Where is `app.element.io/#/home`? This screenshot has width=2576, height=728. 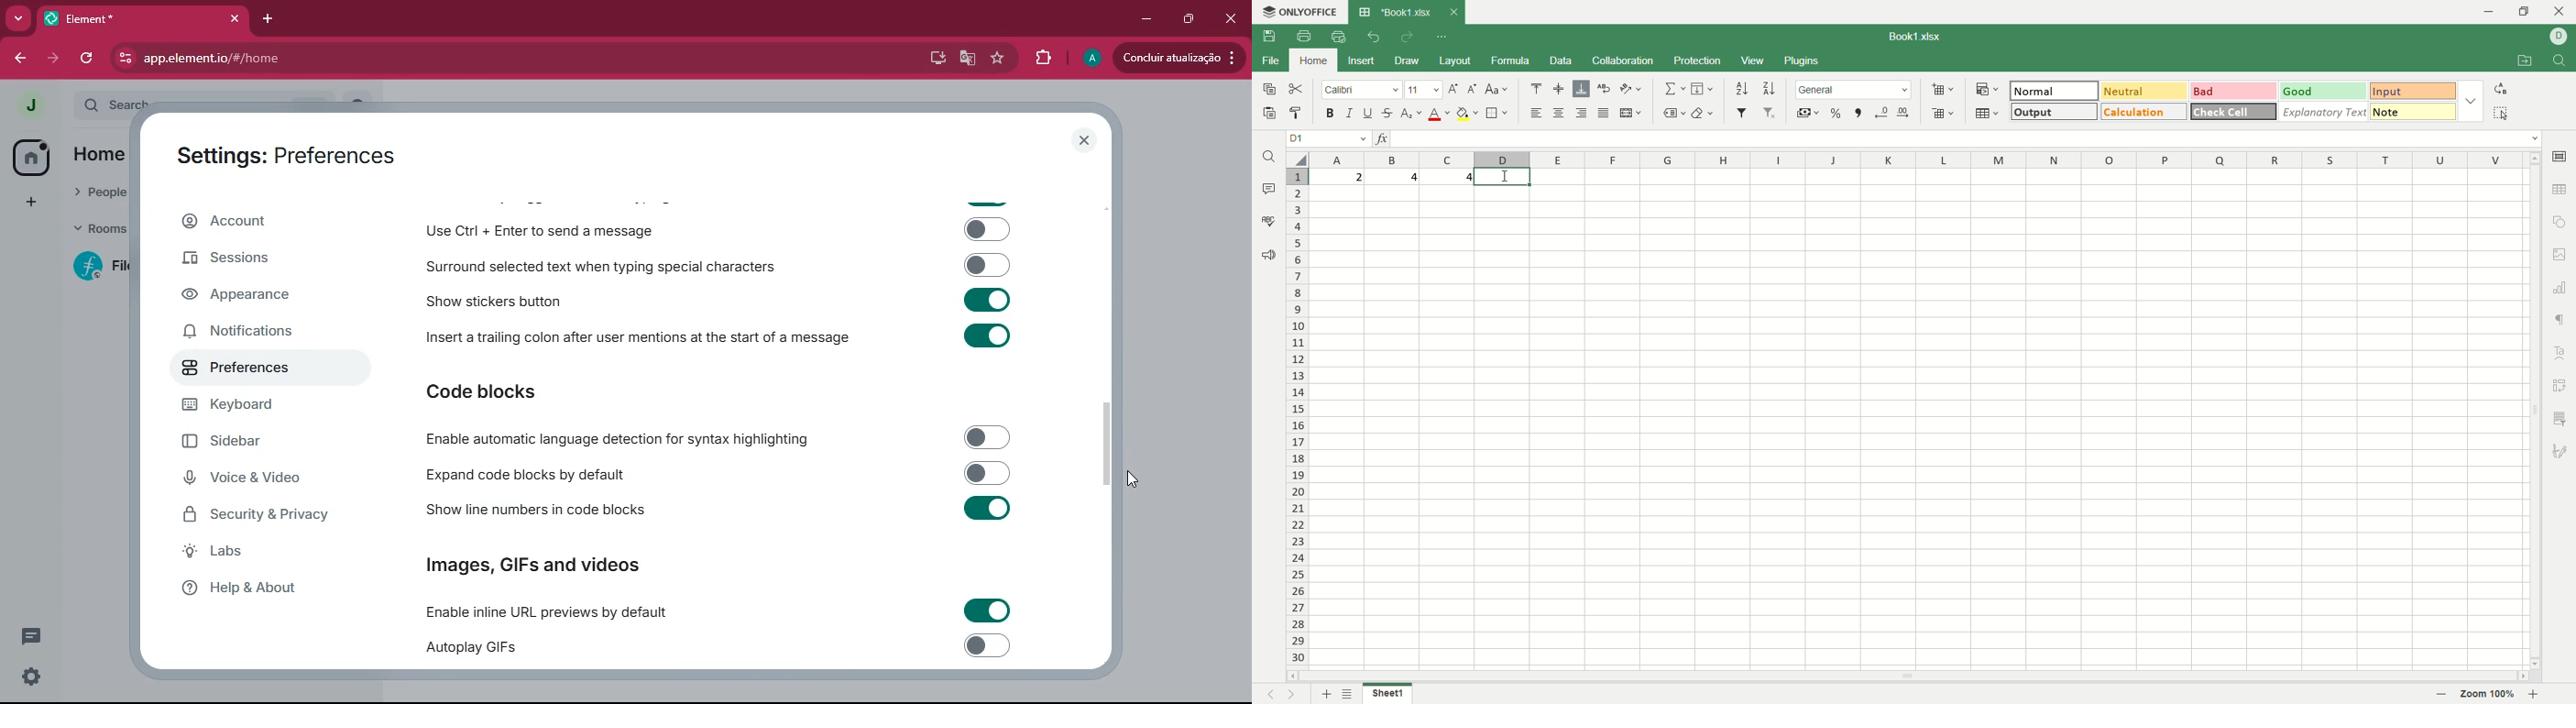
app.element.io/#/home is located at coordinates (296, 58).